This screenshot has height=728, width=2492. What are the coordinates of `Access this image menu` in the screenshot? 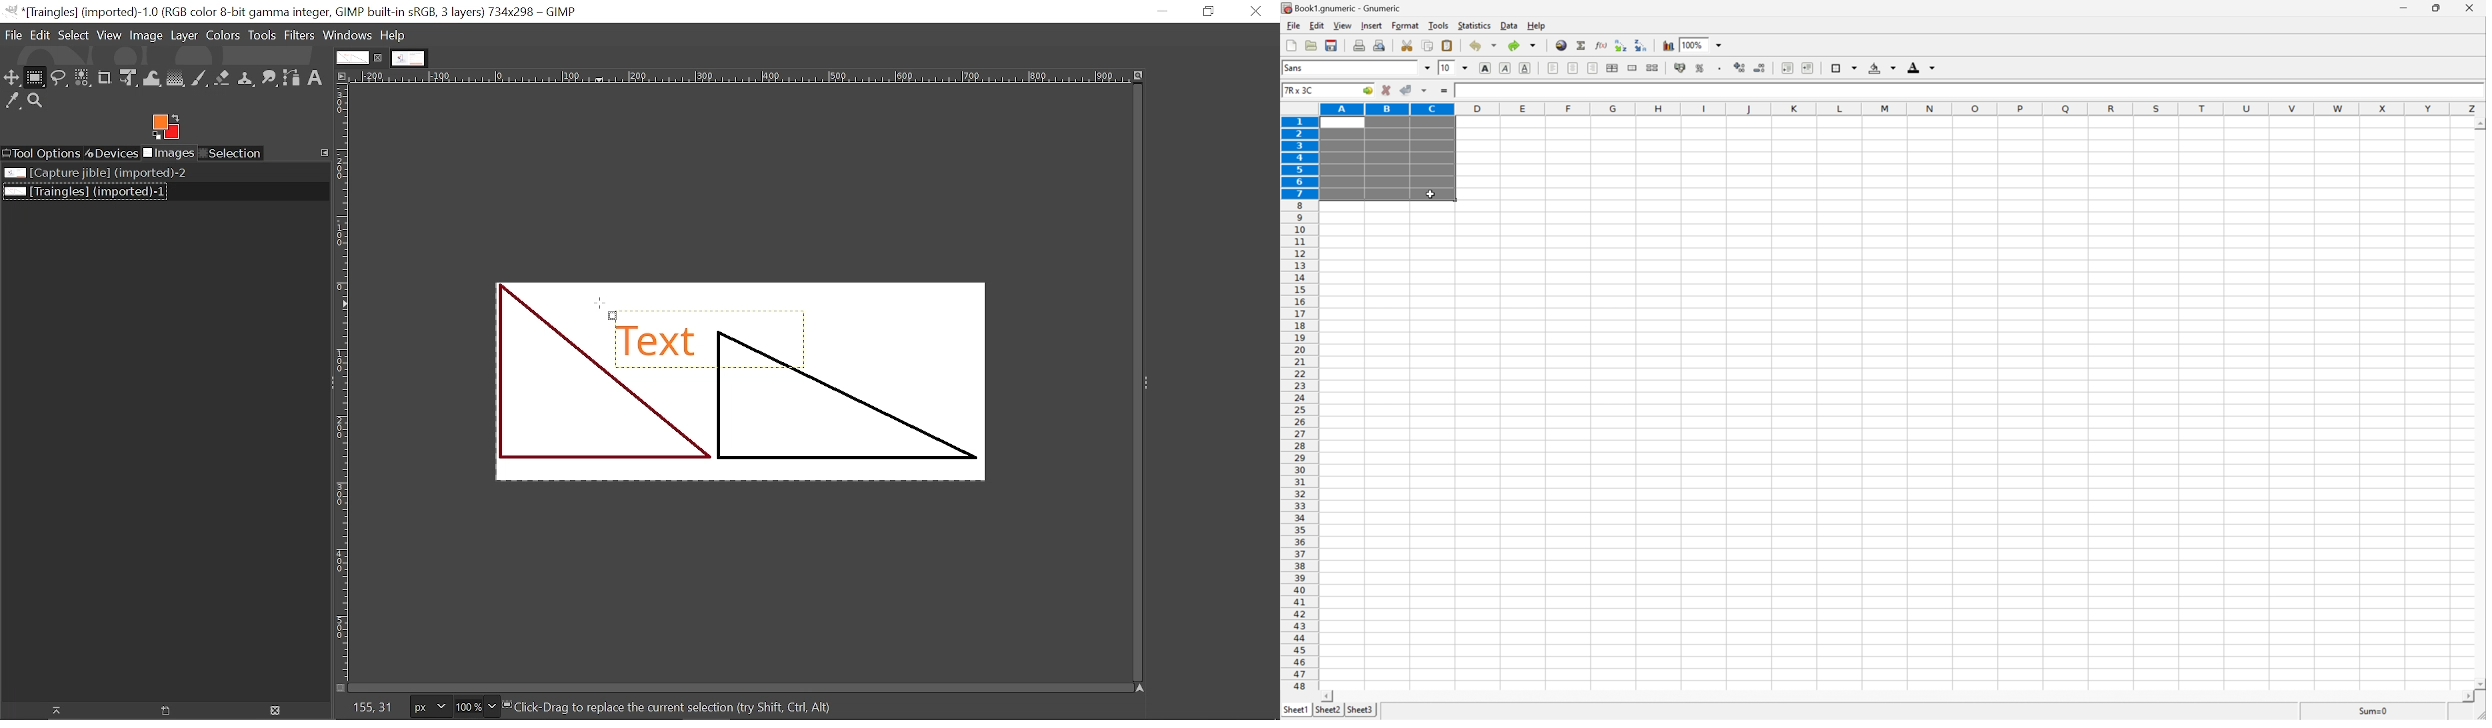 It's located at (344, 77).